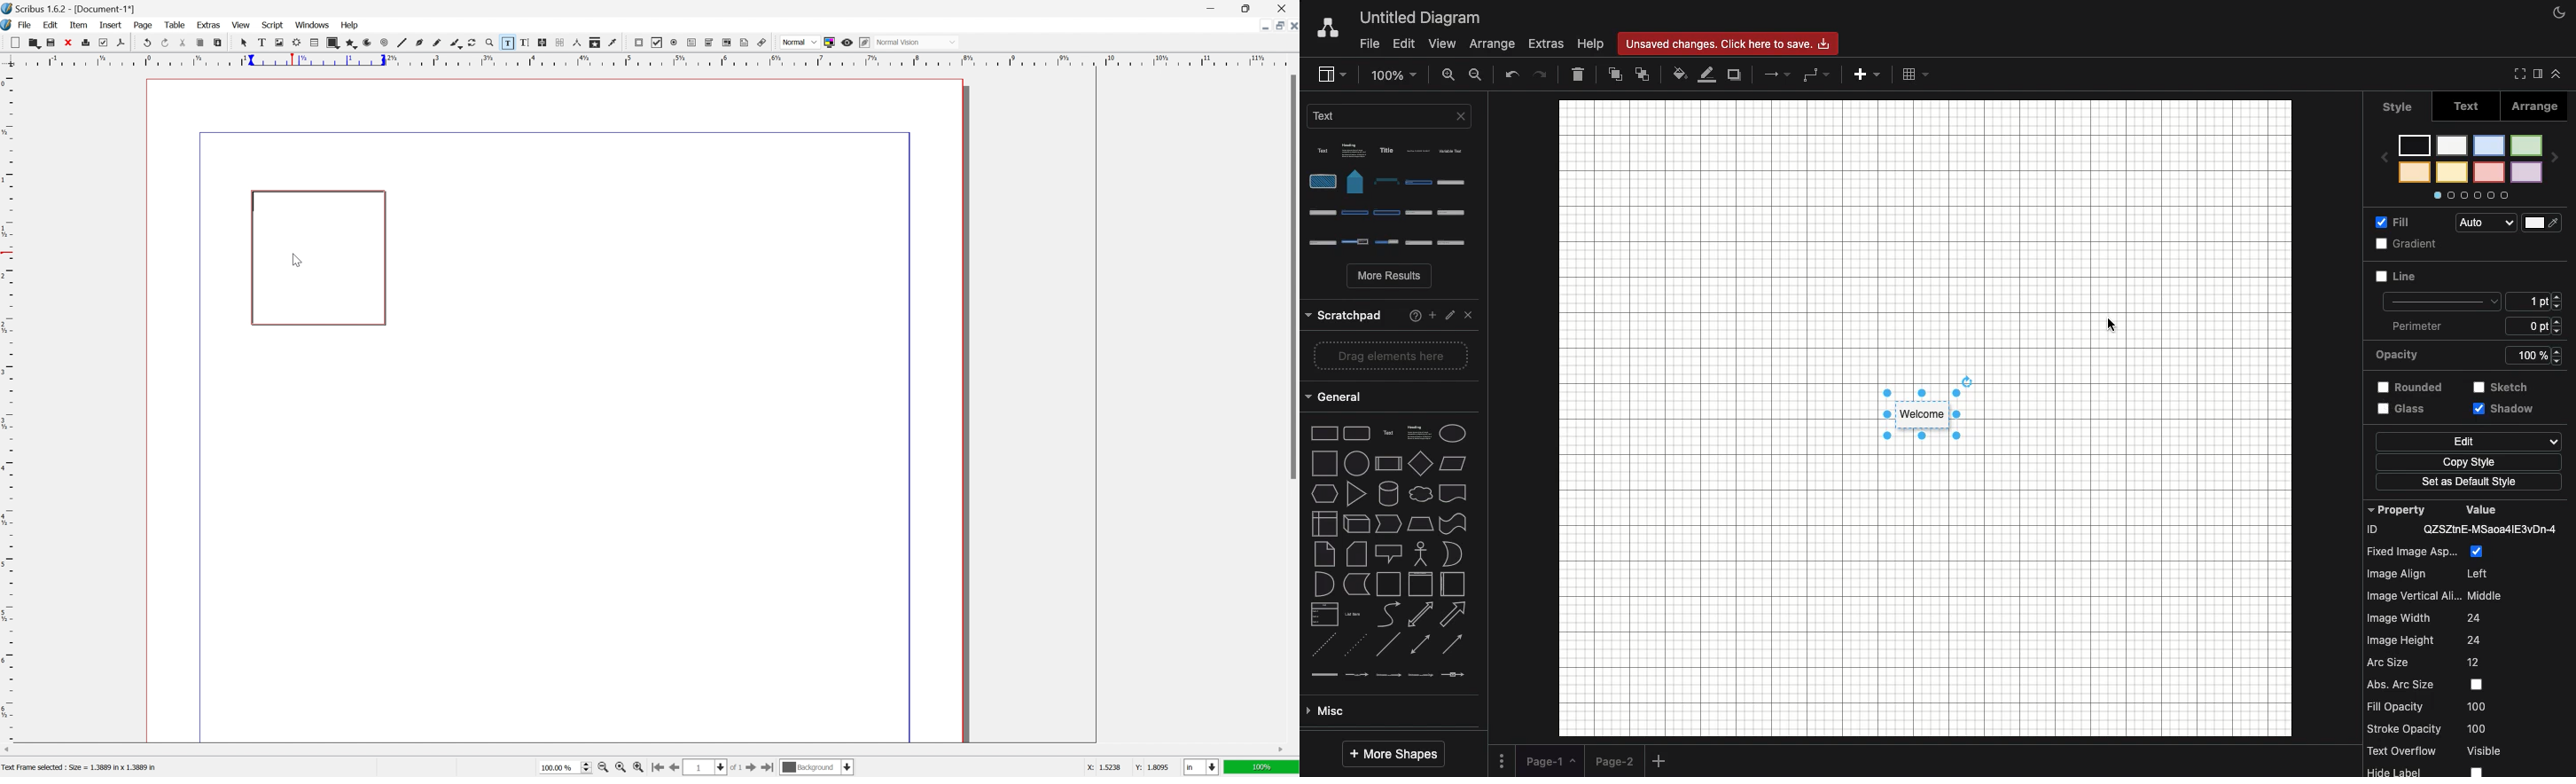  I want to click on measurements, so click(577, 43).